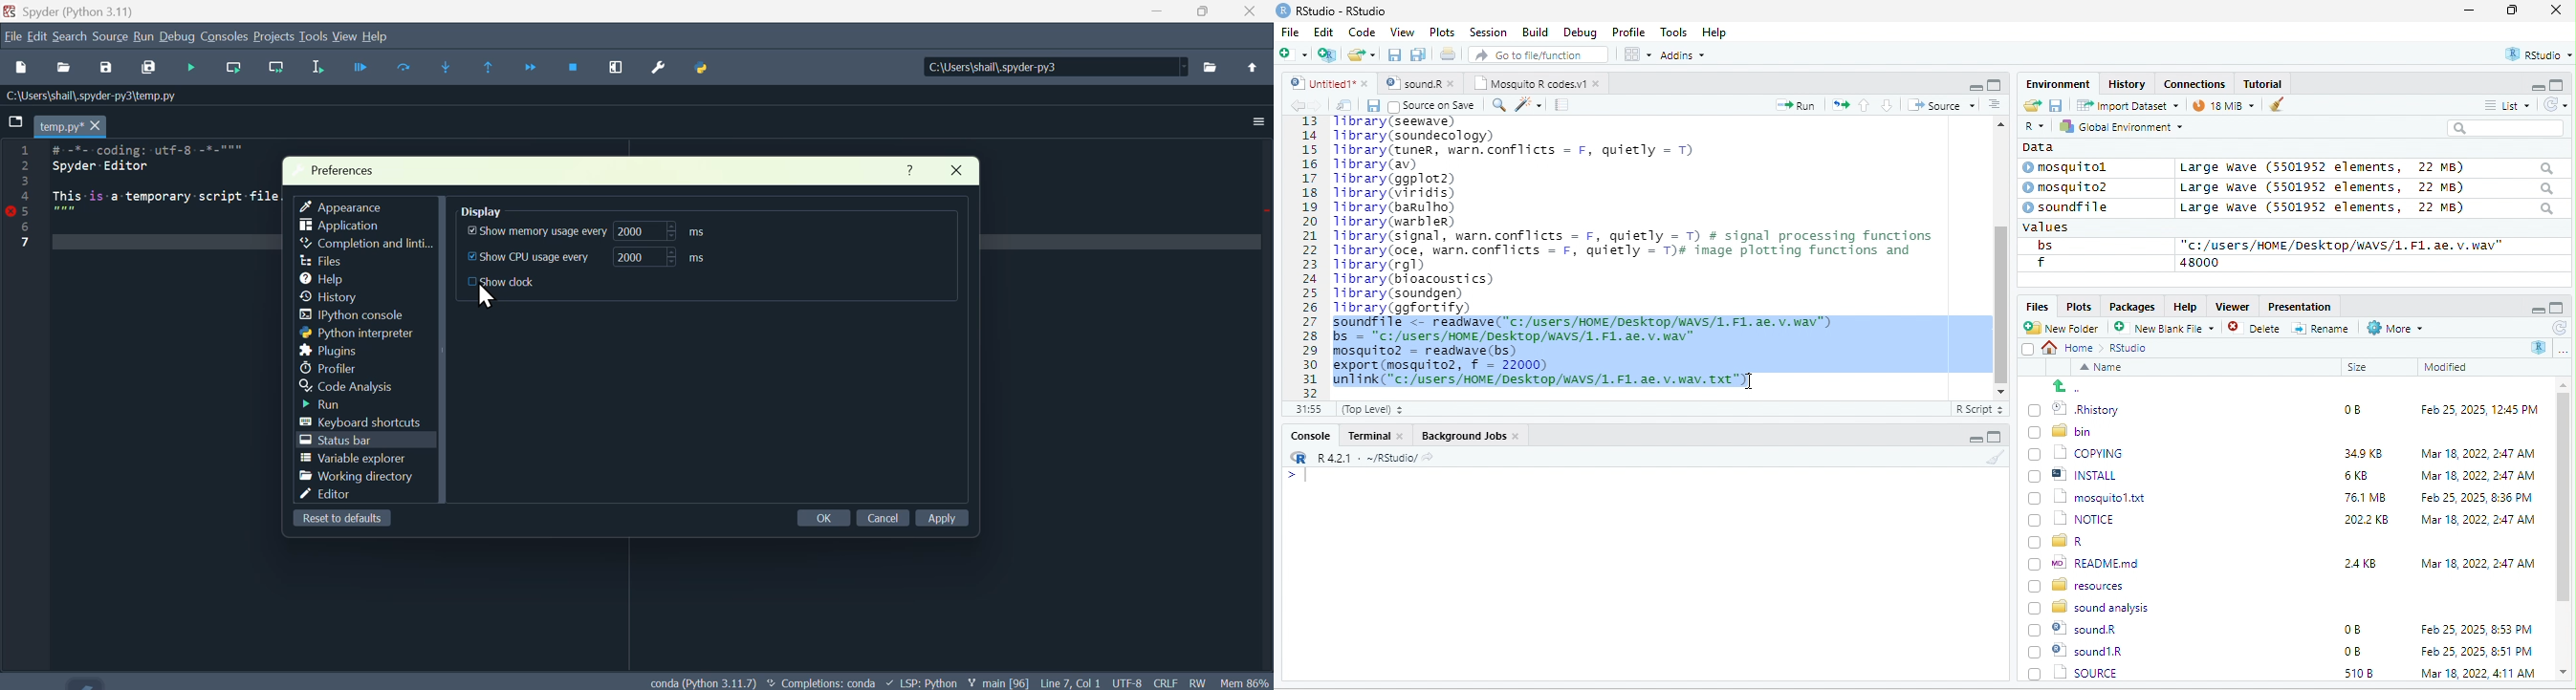 Image resolution: width=2576 pixels, height=700 pixels. Describe the element at coordinates (1941, 104) in the screenshot. I see `+ Source +` at that location.